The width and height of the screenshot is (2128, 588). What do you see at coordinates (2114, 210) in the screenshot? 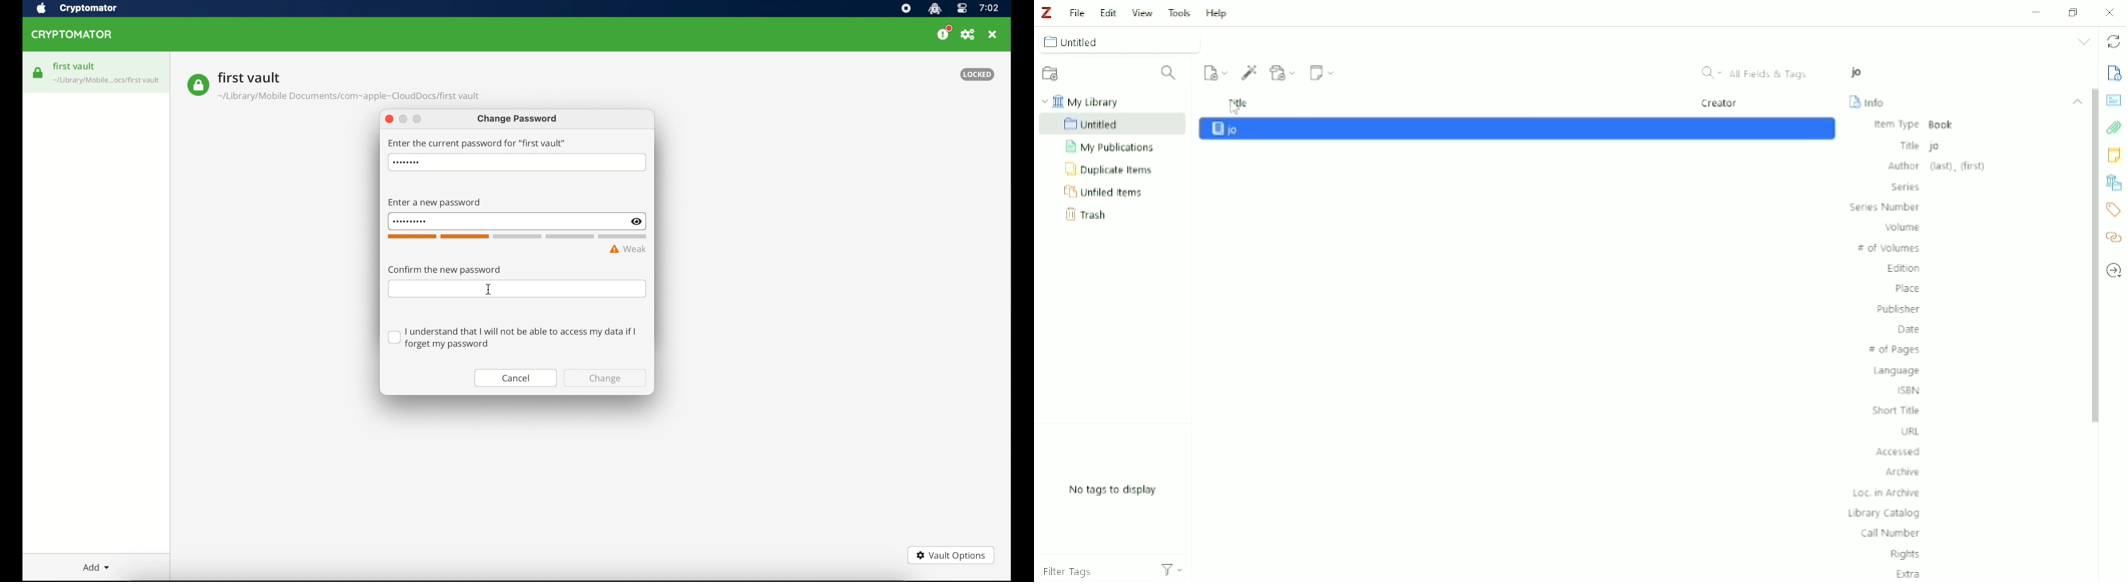
I see `Tags` at bounding box center [2114, 210].